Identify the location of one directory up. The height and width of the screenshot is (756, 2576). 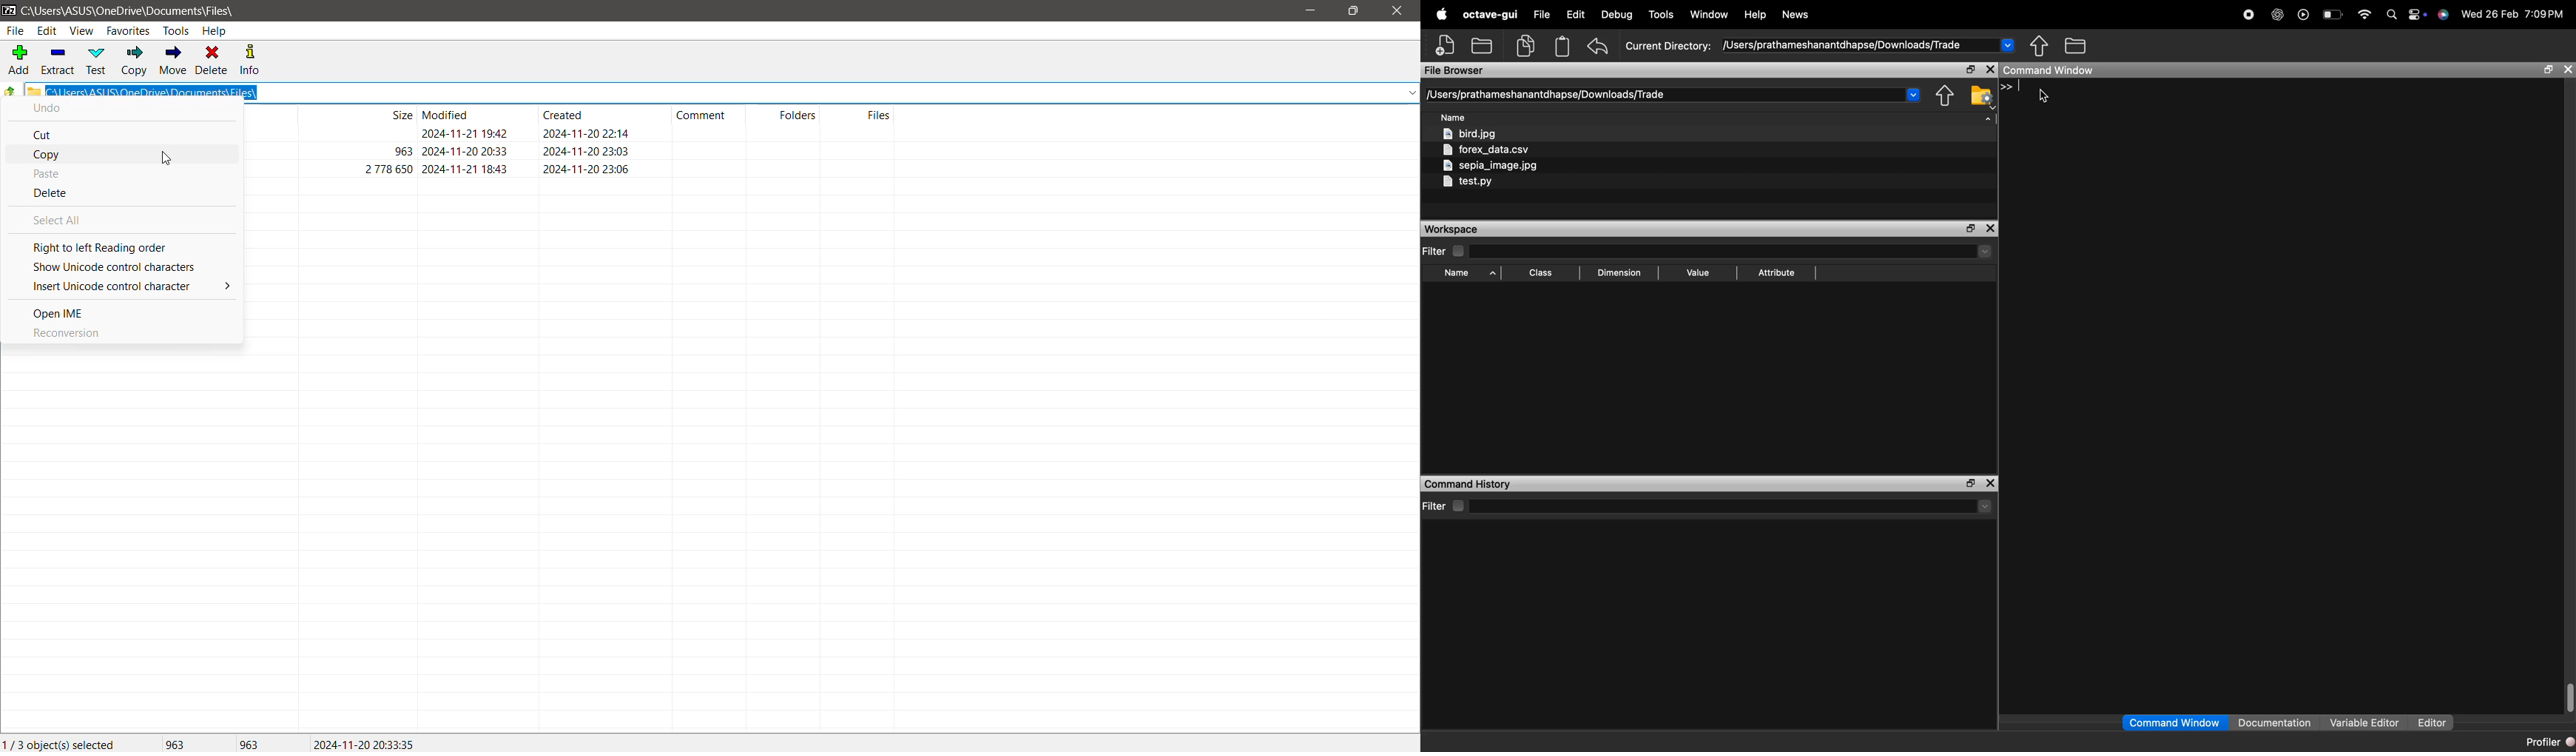
(1945, 96).